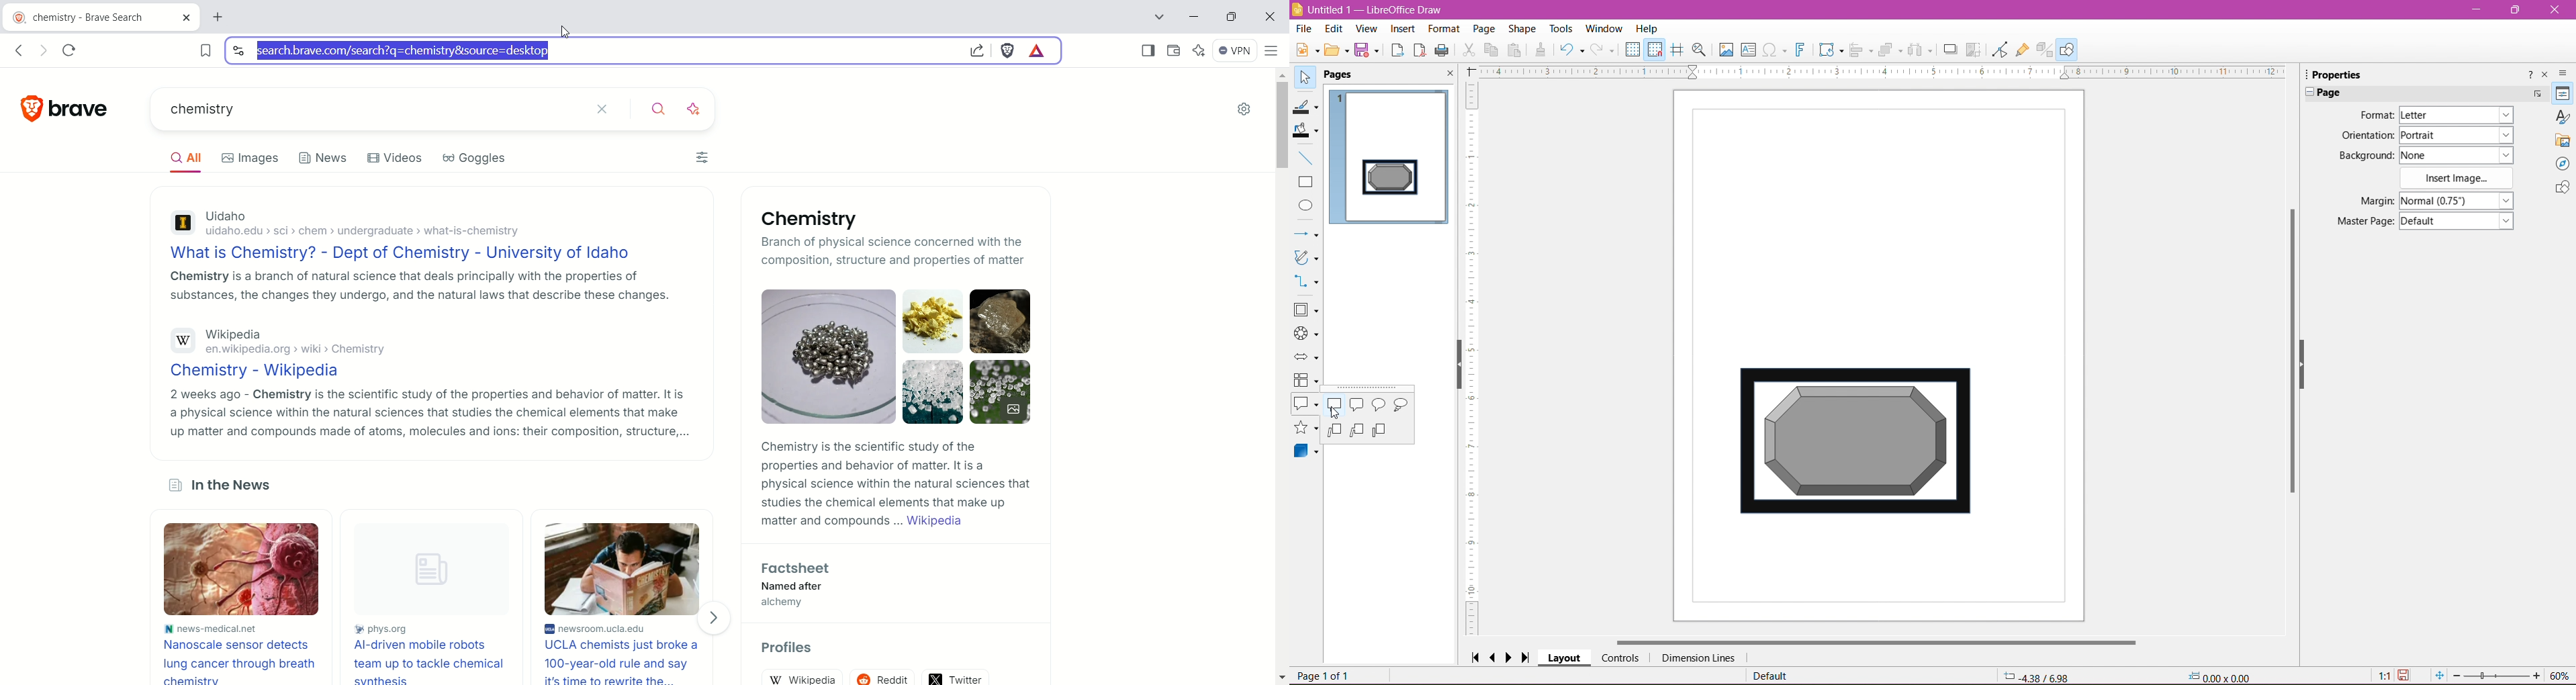  I want to click on close, so click(610, 110).